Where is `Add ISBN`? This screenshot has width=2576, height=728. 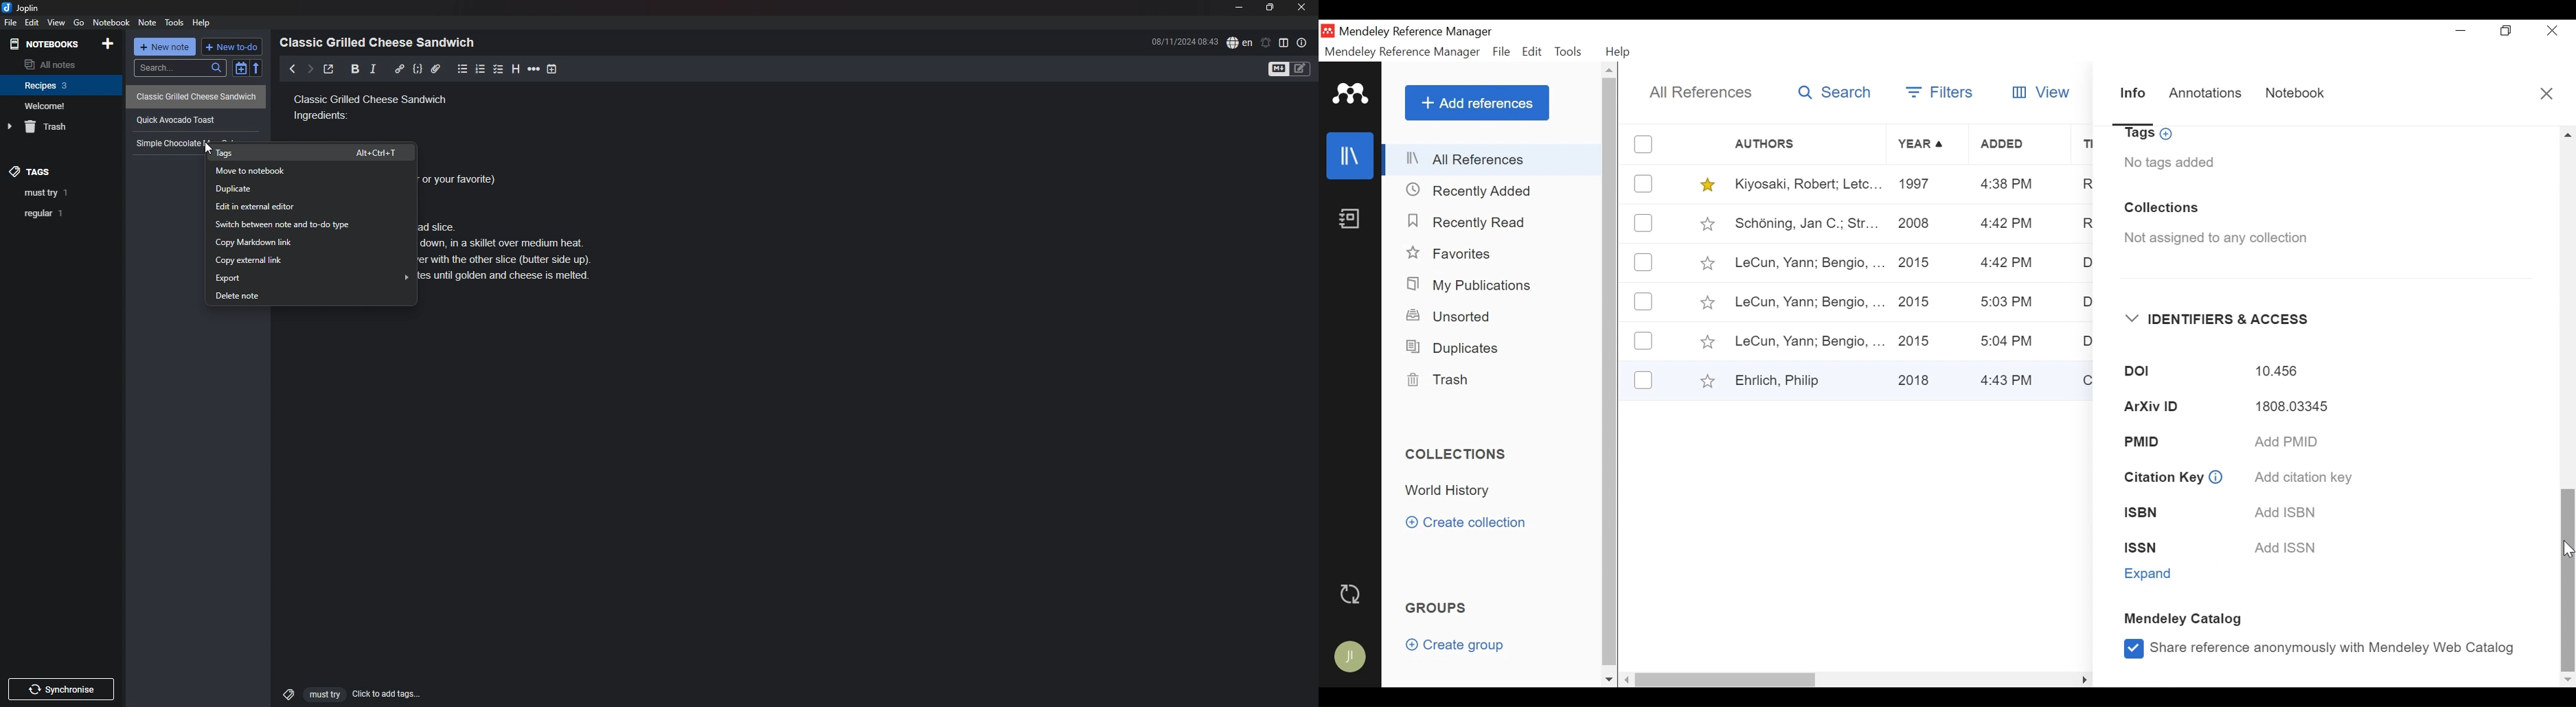 Add ISBN is located at coordinates (2283, 512).